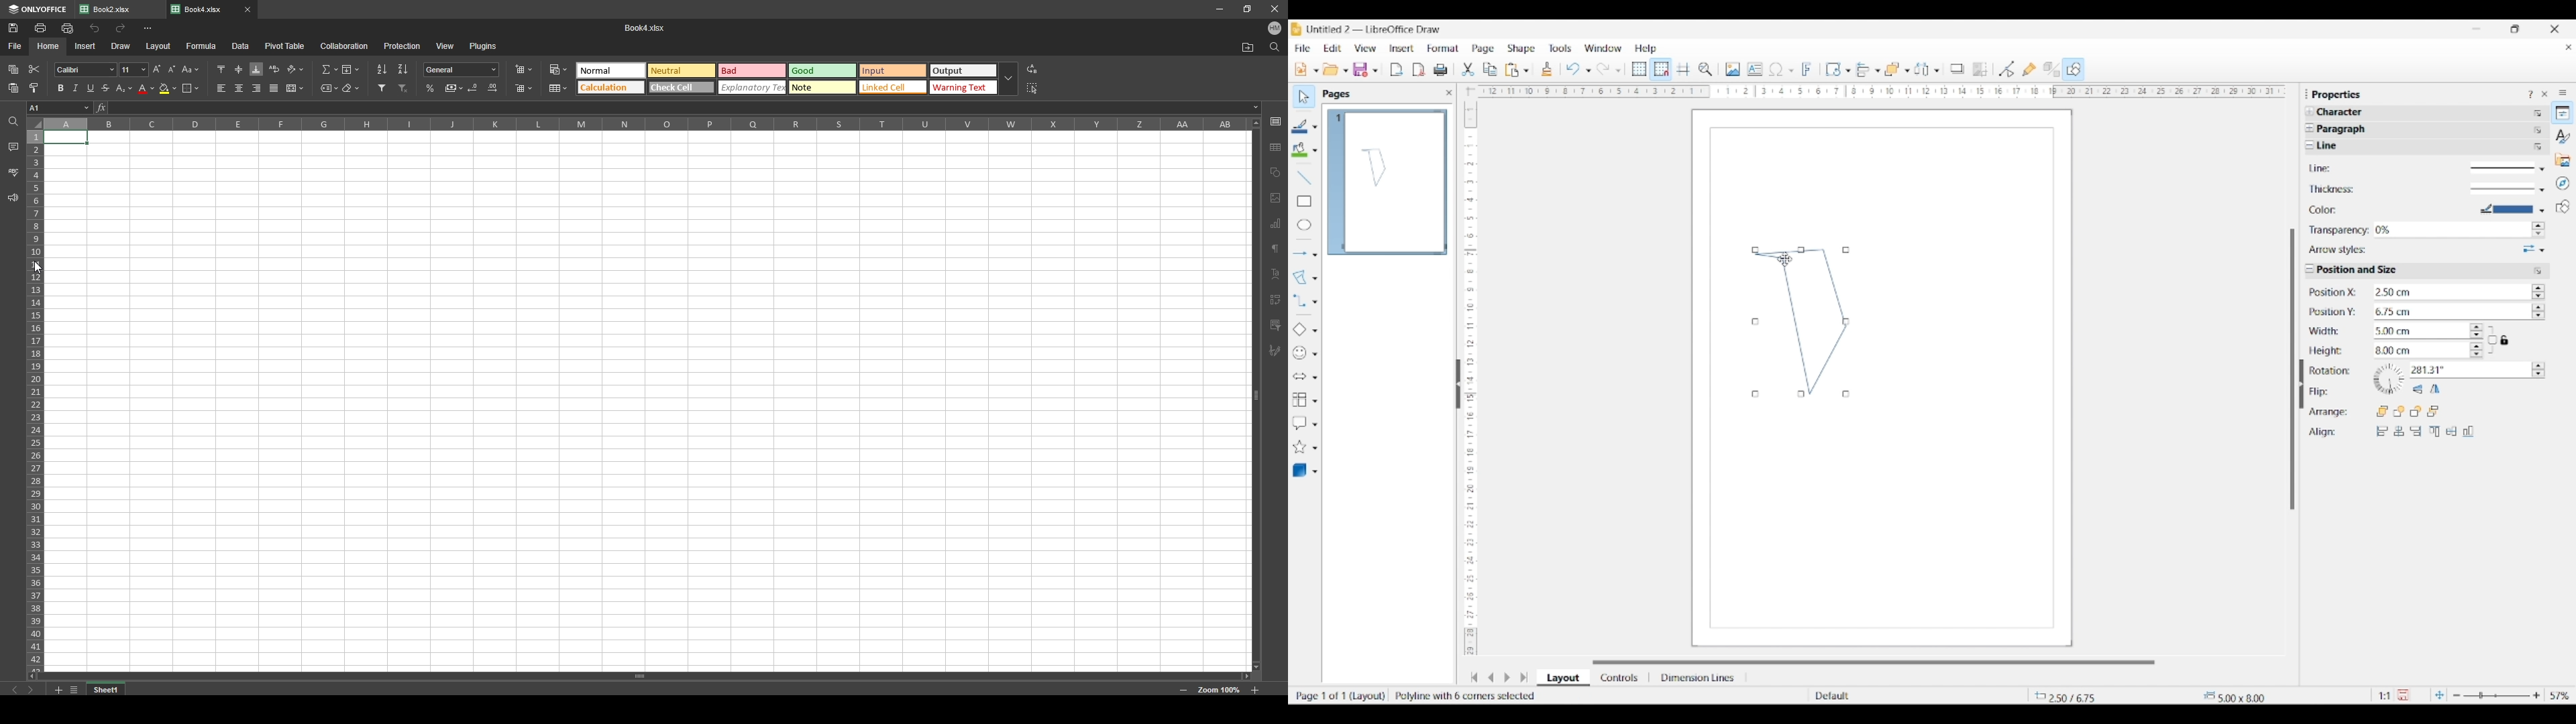  Describe the element at coordinates (1275, 351) in the screenshot. I see `tool brush` at that location.